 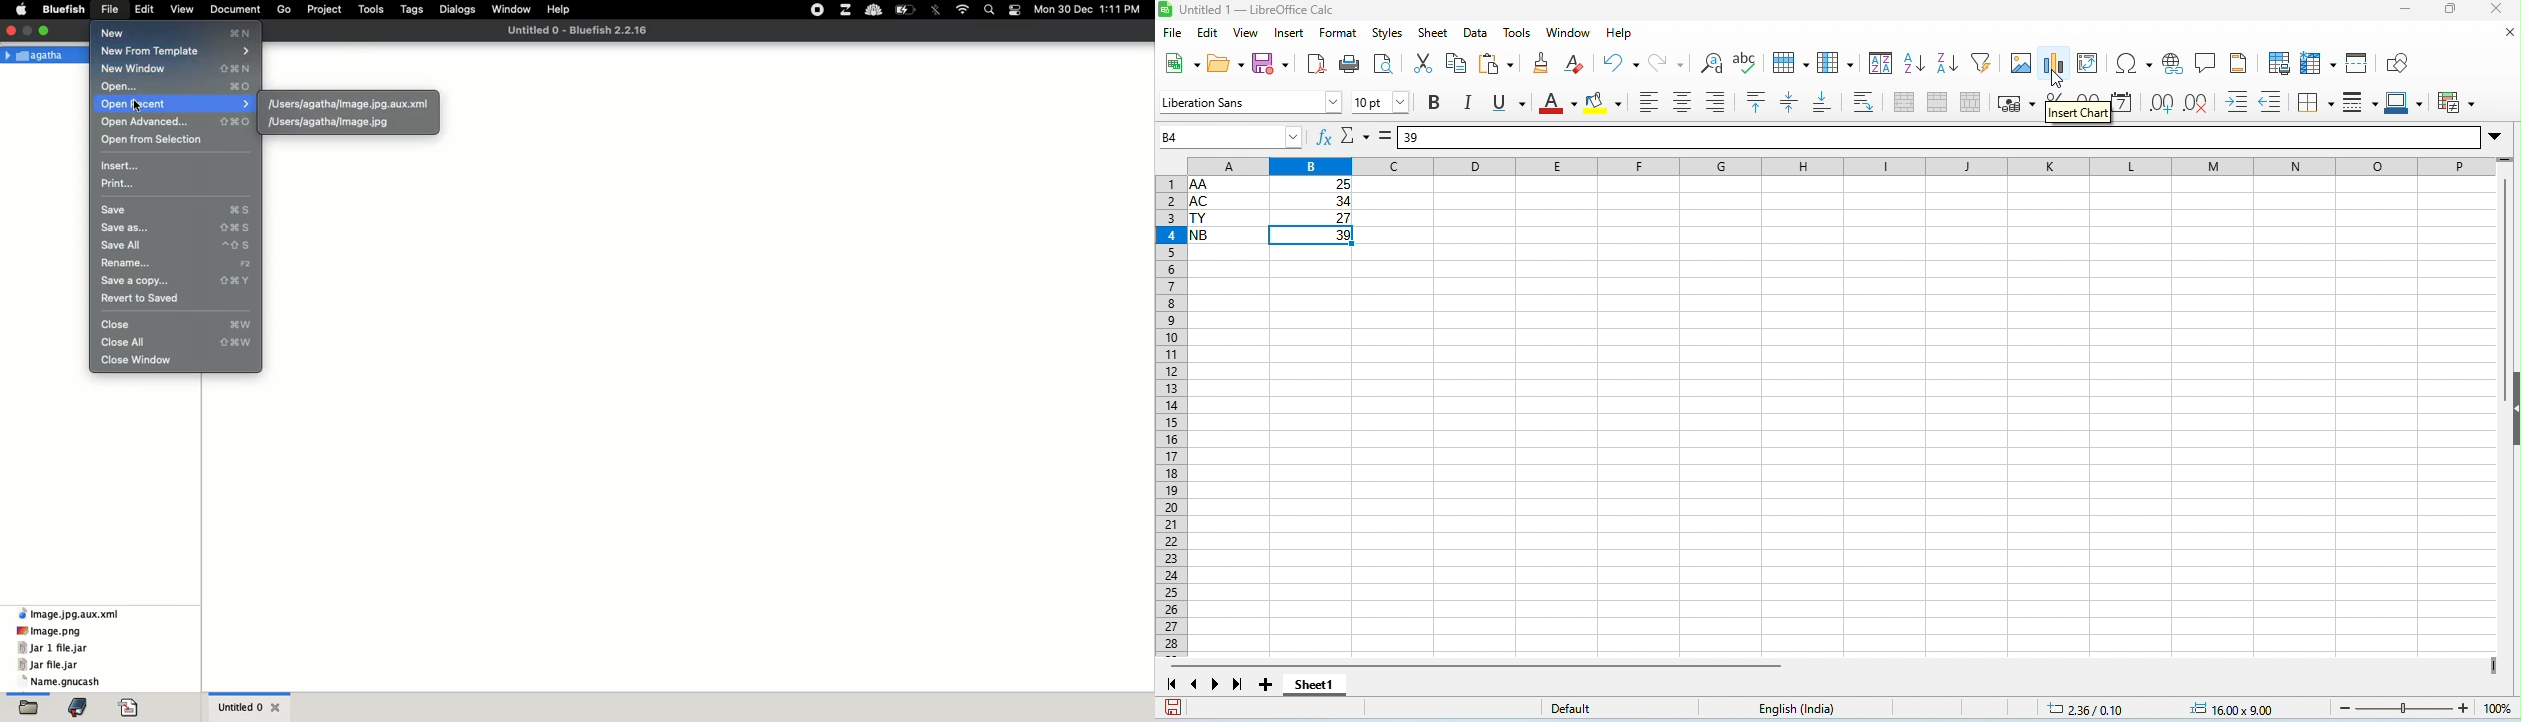 I want to click on save    command S, so click(x=178, y=212).